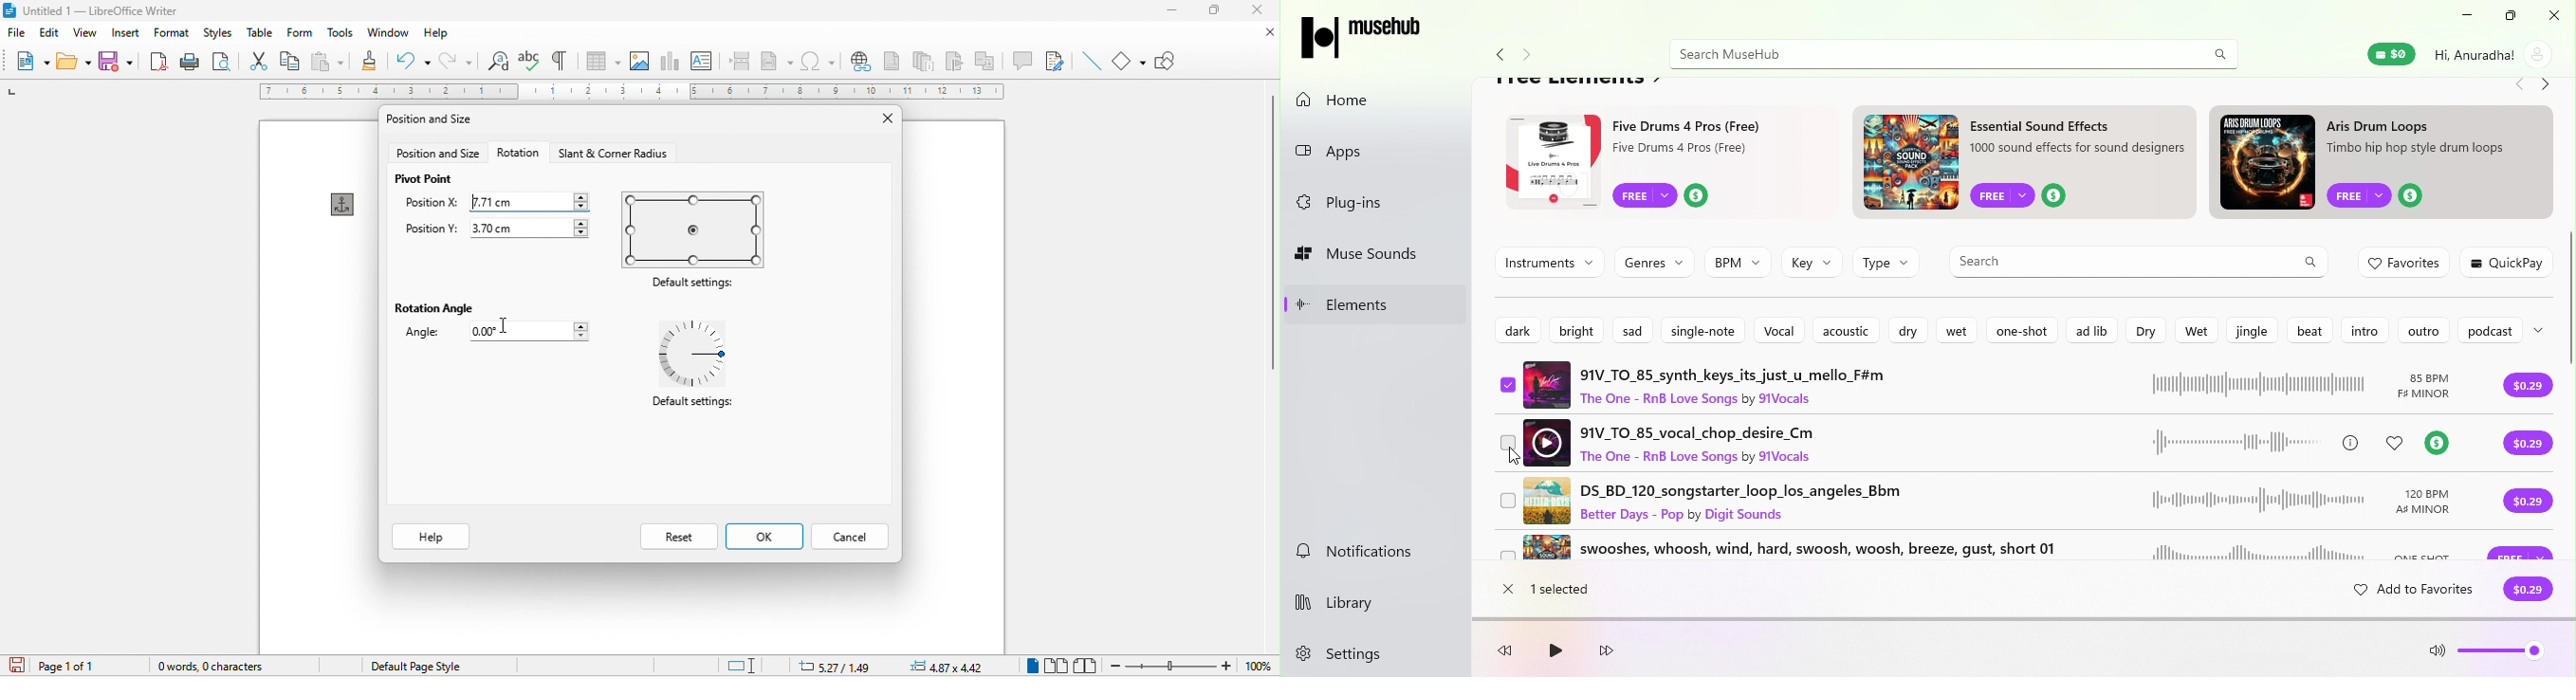  What do you see at coordinates (2422, 330) in the screenshot?
I see `outro` at bounding box center [2422, 330].